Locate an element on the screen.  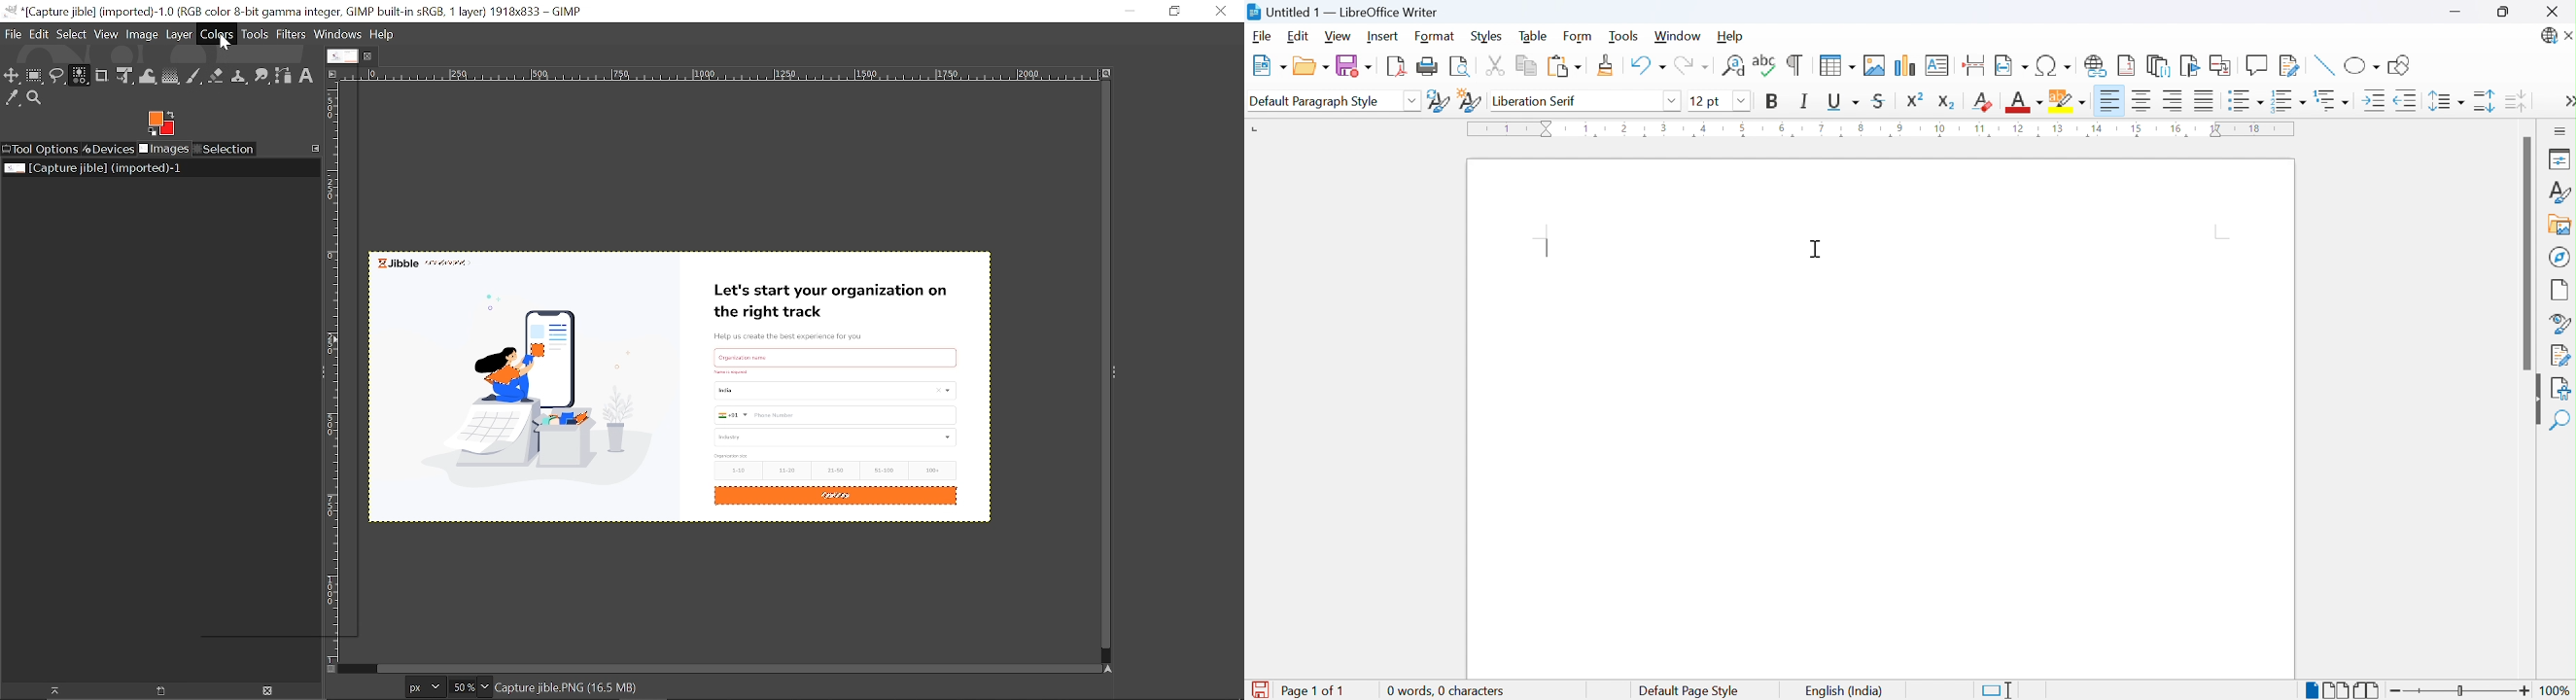
Insert bookmark is located at coordinates (2191, 66).